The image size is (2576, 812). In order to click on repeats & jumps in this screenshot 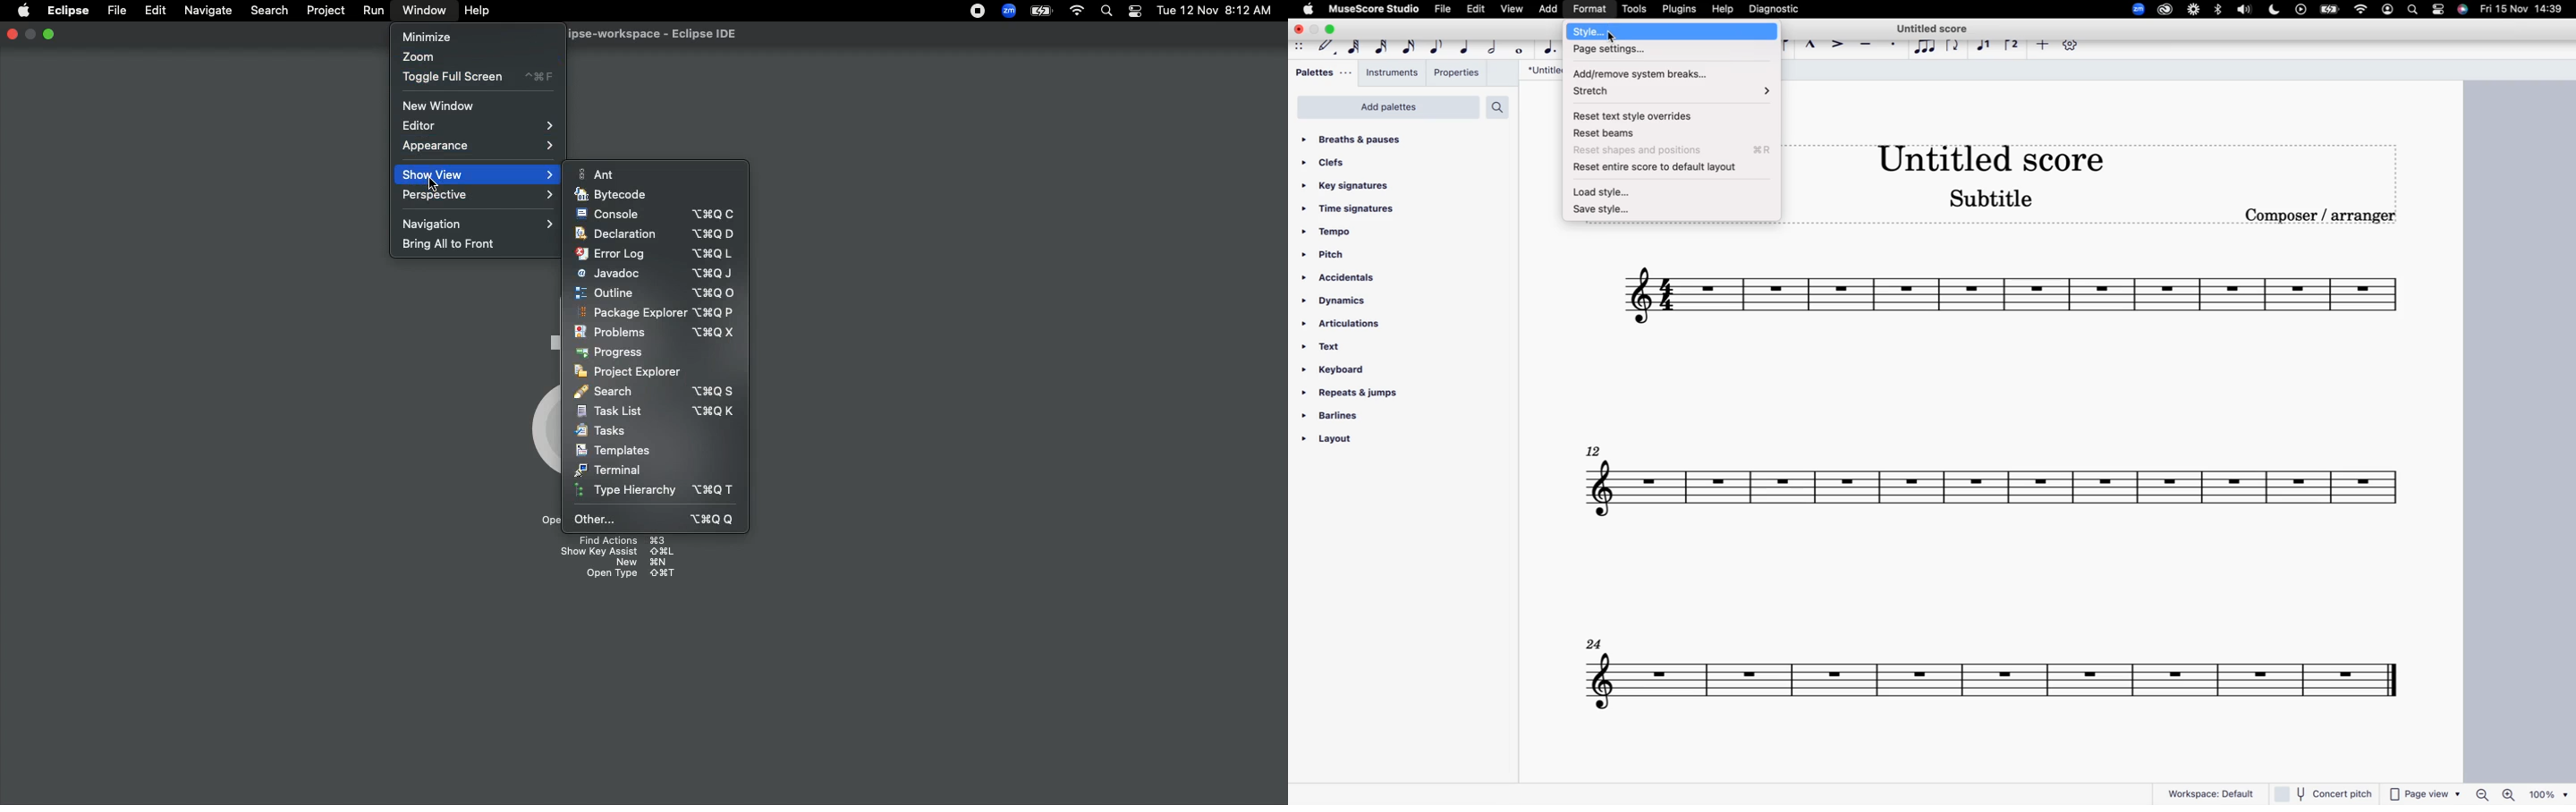, I will do `click(1357, 393)`.